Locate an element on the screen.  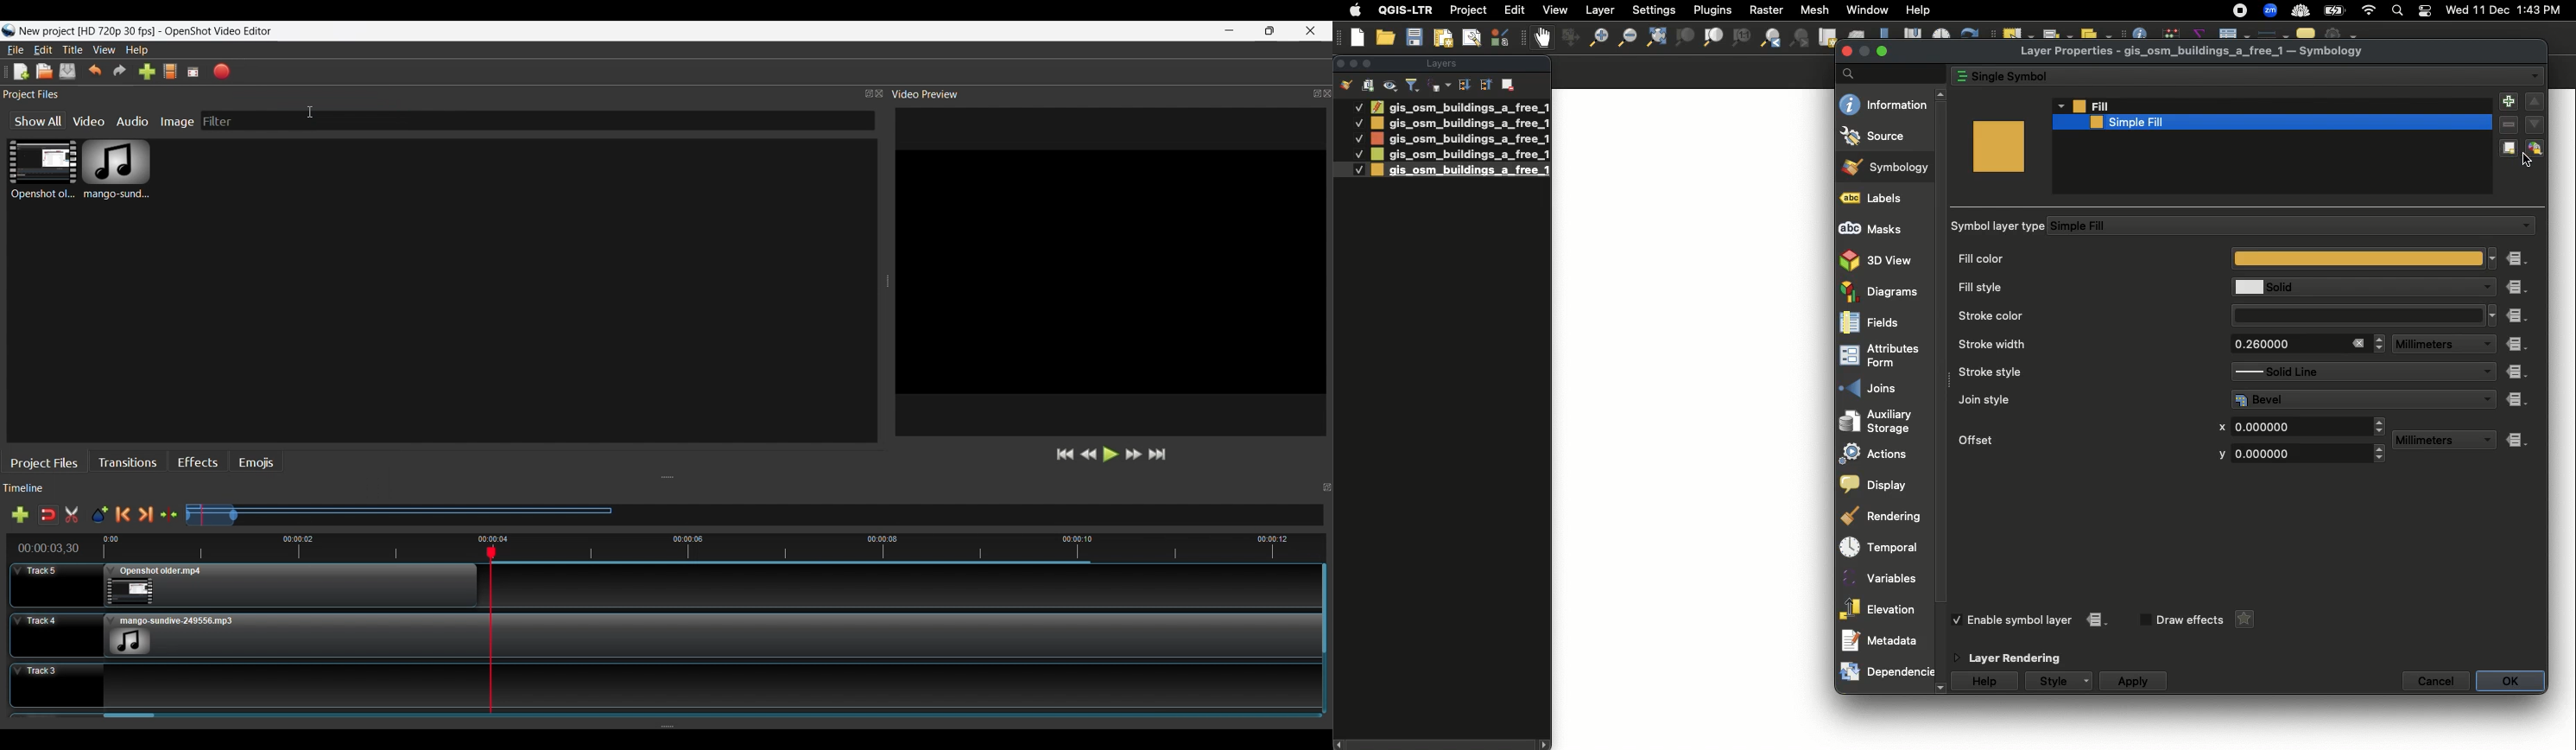
close is located at coordinates (1848, 52).